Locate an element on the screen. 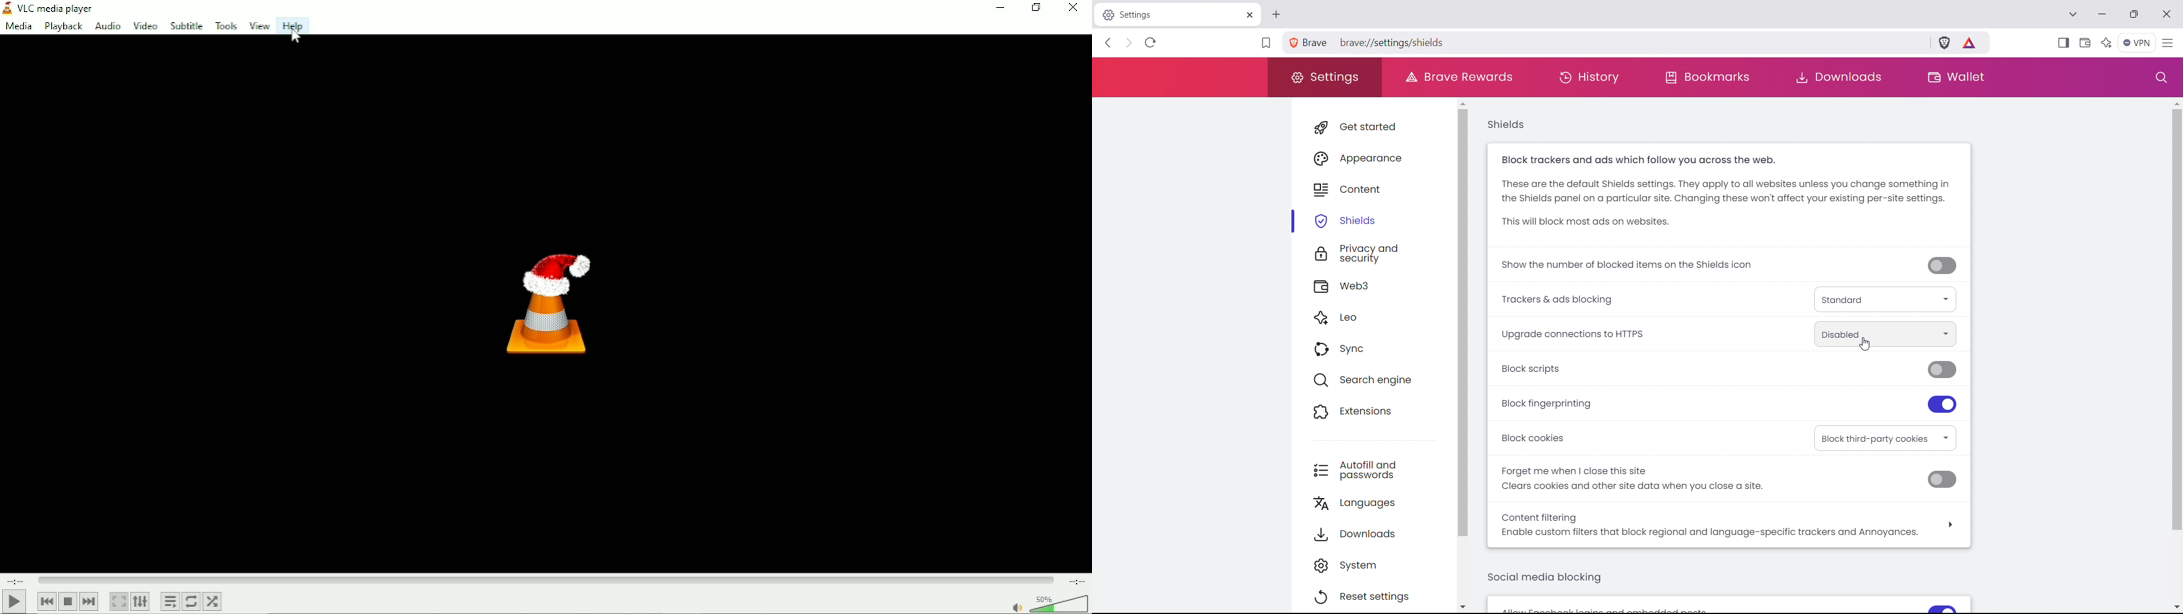  bookmark this tab is located at coordinates (1266, 43).